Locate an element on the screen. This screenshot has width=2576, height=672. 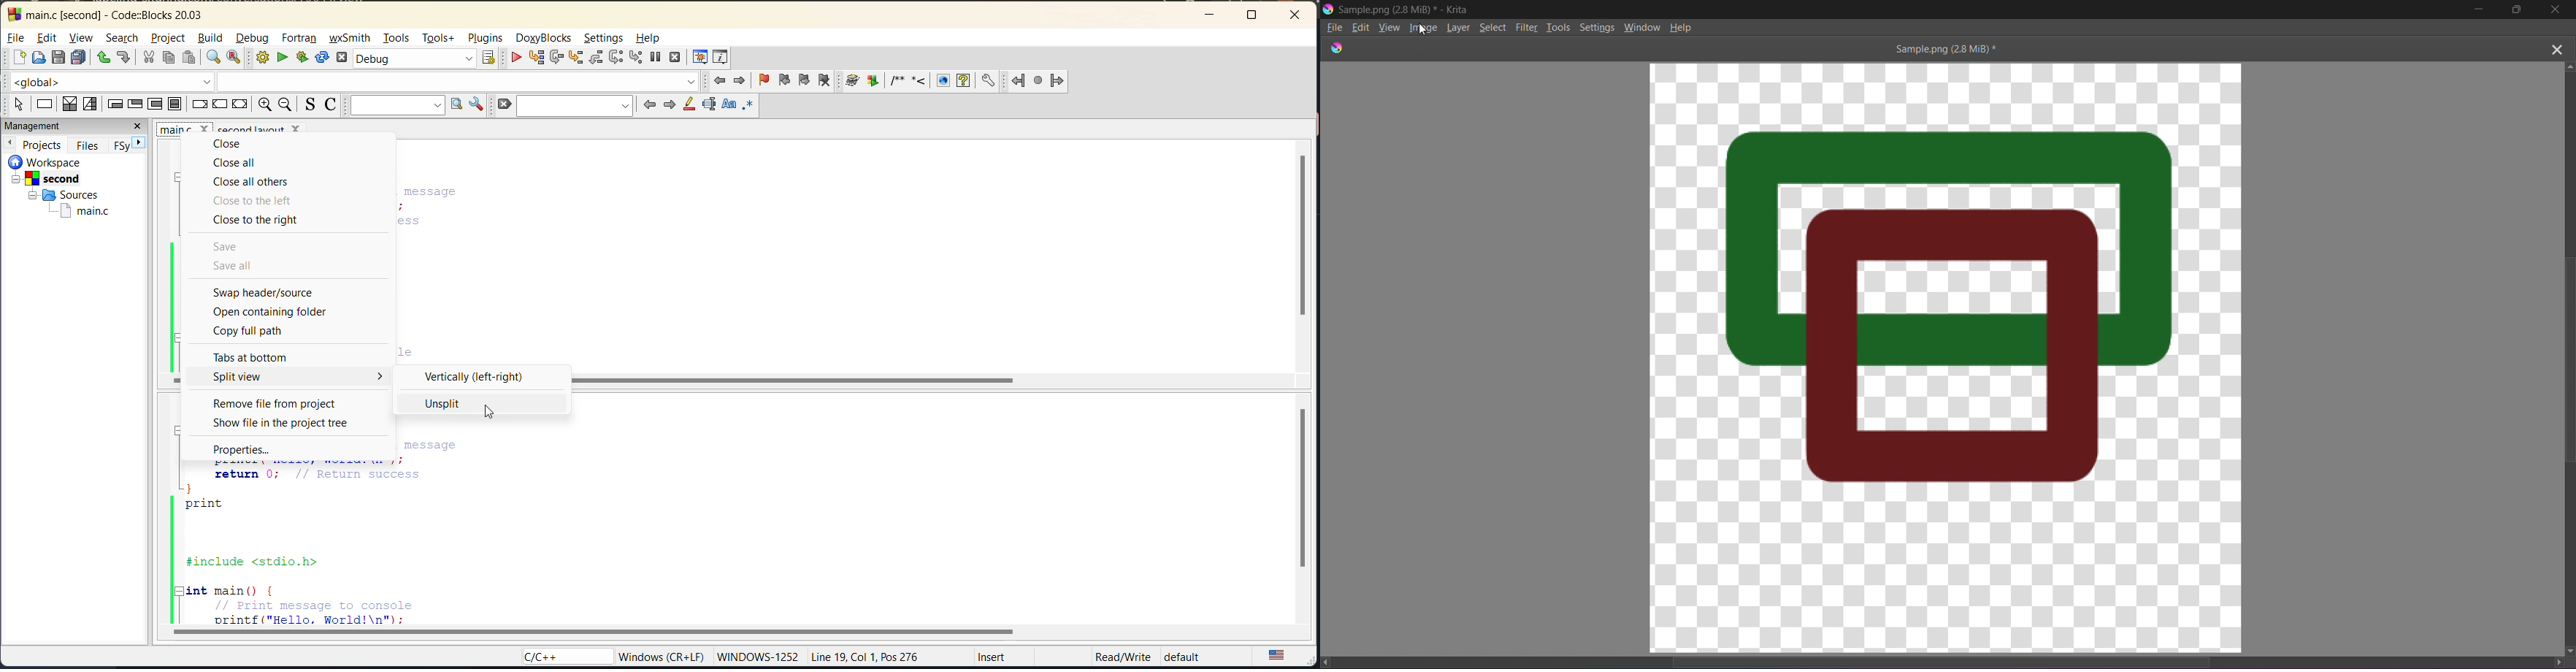
show options window is located at coordinates (476, 106).